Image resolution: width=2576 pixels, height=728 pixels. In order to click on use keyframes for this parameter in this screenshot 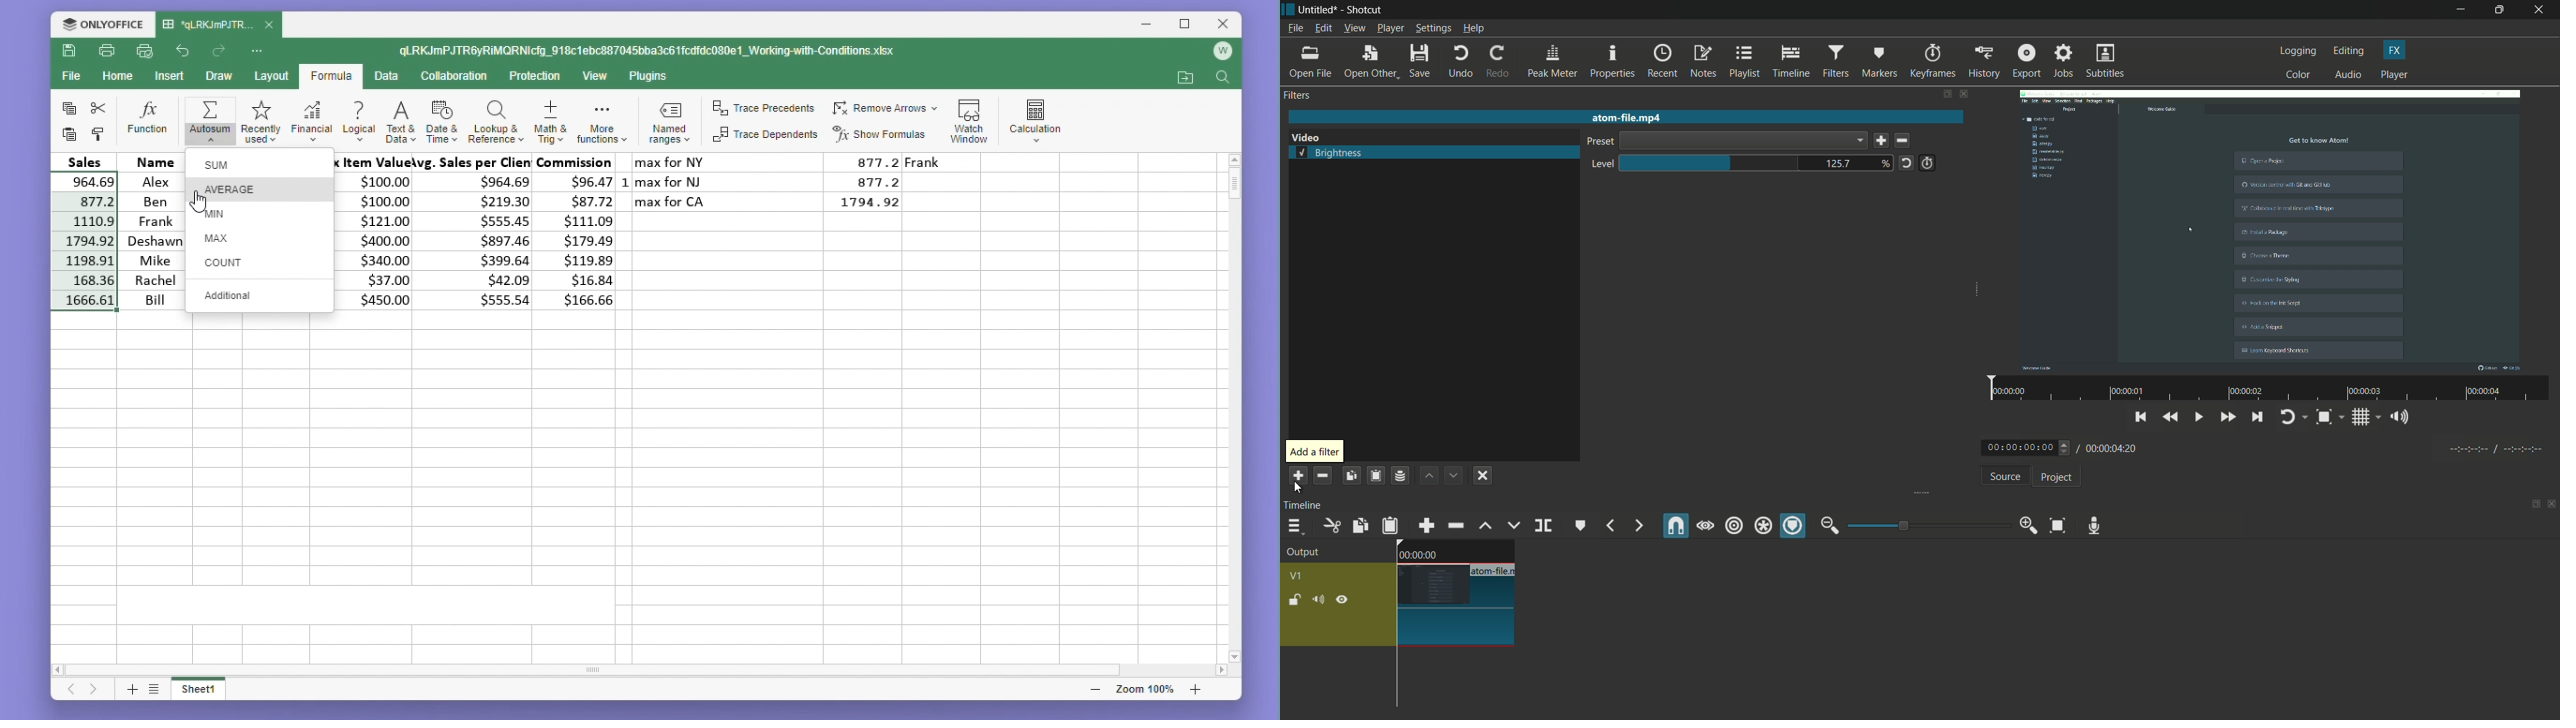, I will do `click(1927, 163)`.